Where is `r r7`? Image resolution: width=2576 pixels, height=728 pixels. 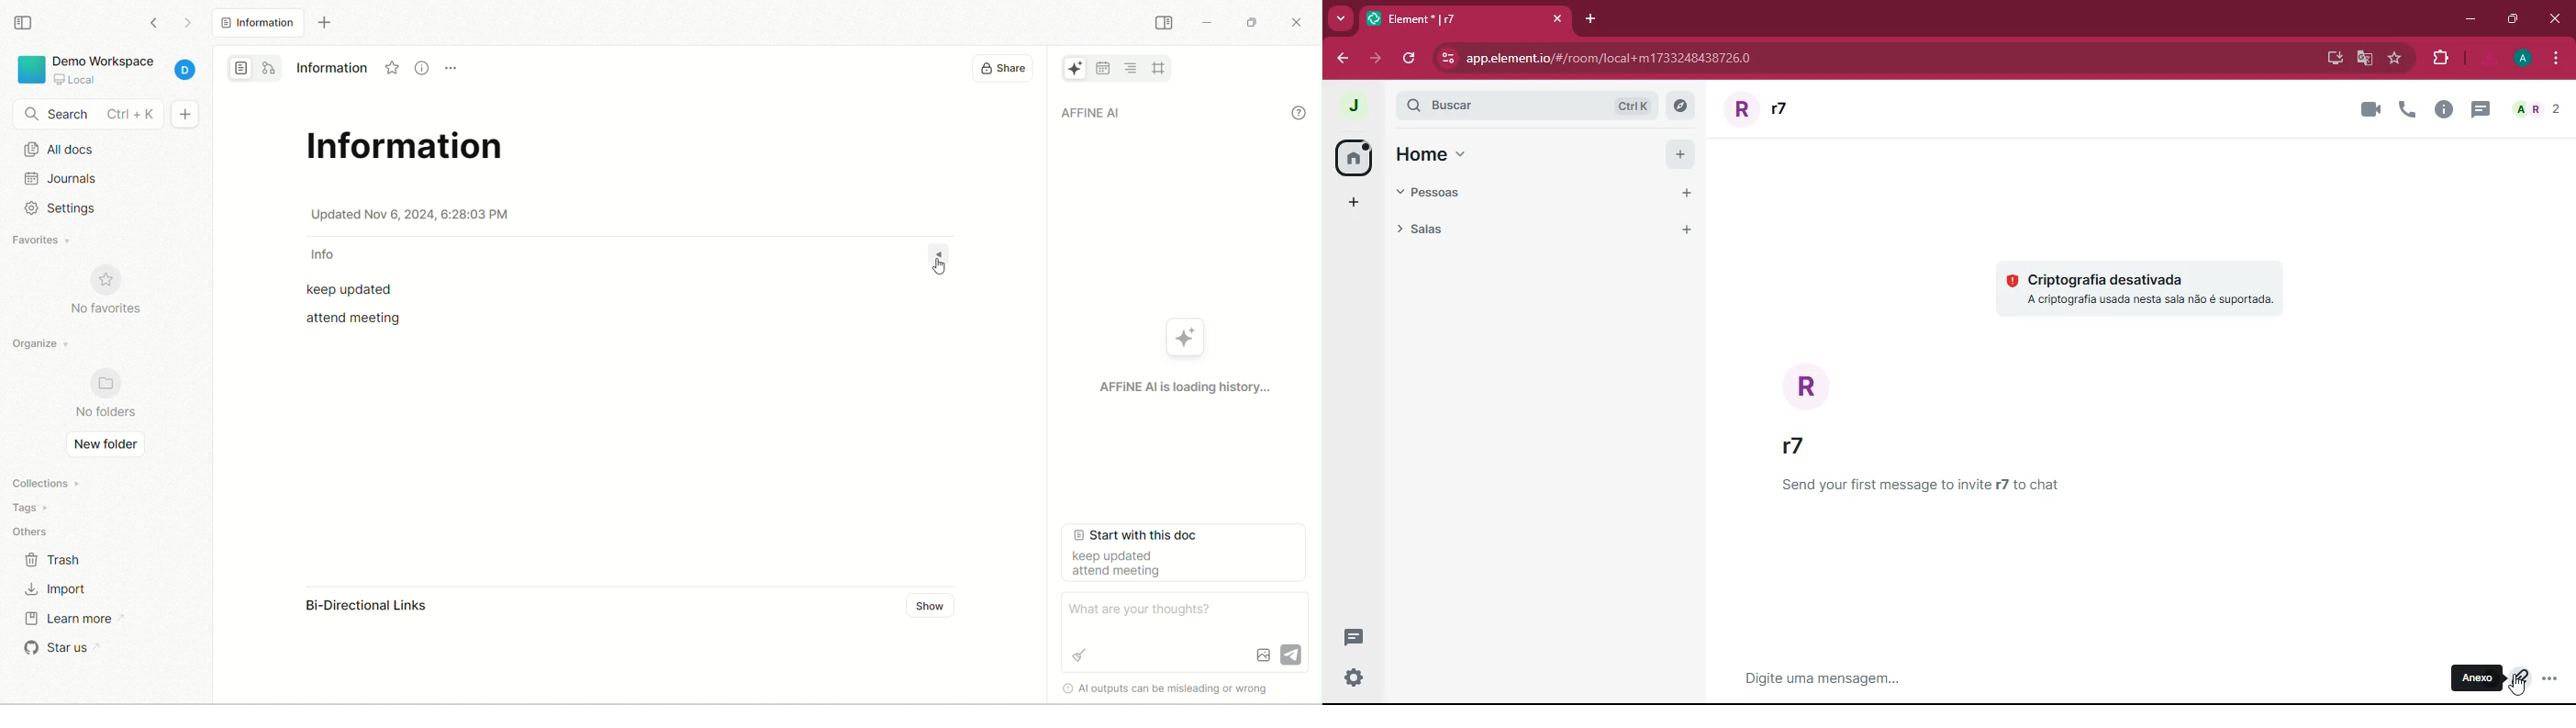 r r7 is located at coordinates (1791, 108).